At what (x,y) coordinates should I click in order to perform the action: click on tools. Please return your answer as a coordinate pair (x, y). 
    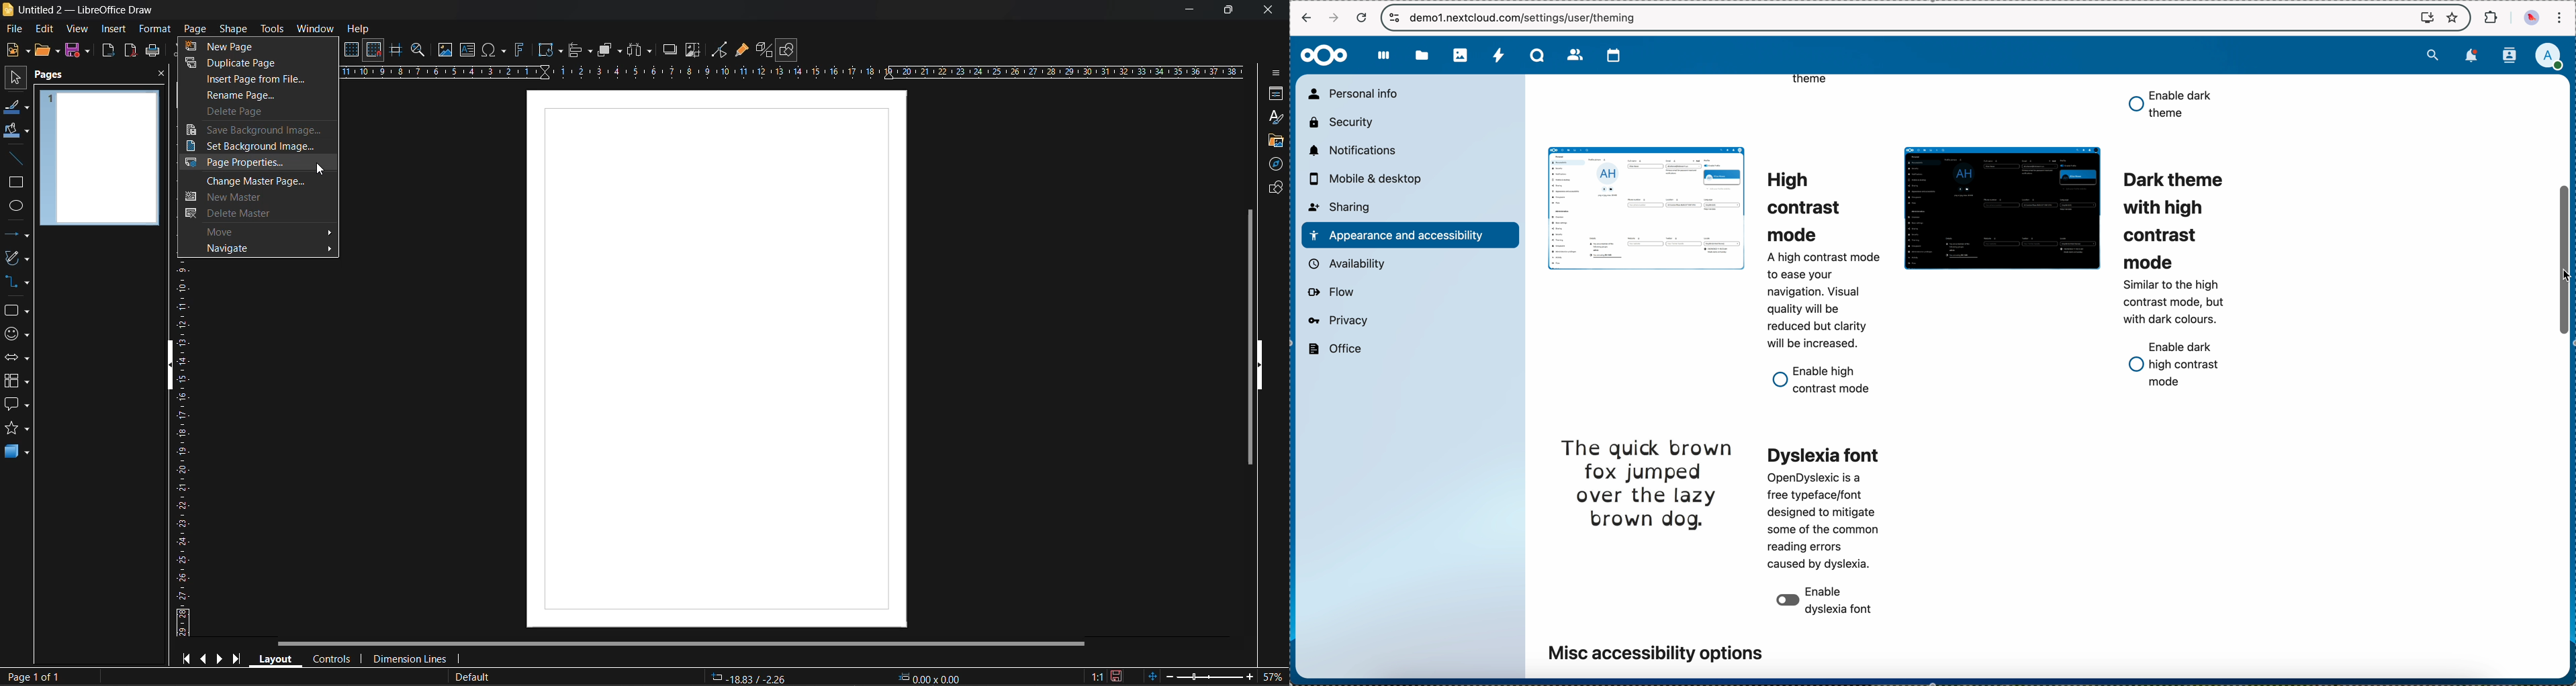
    Looking at the image, I should click on (273, 28).